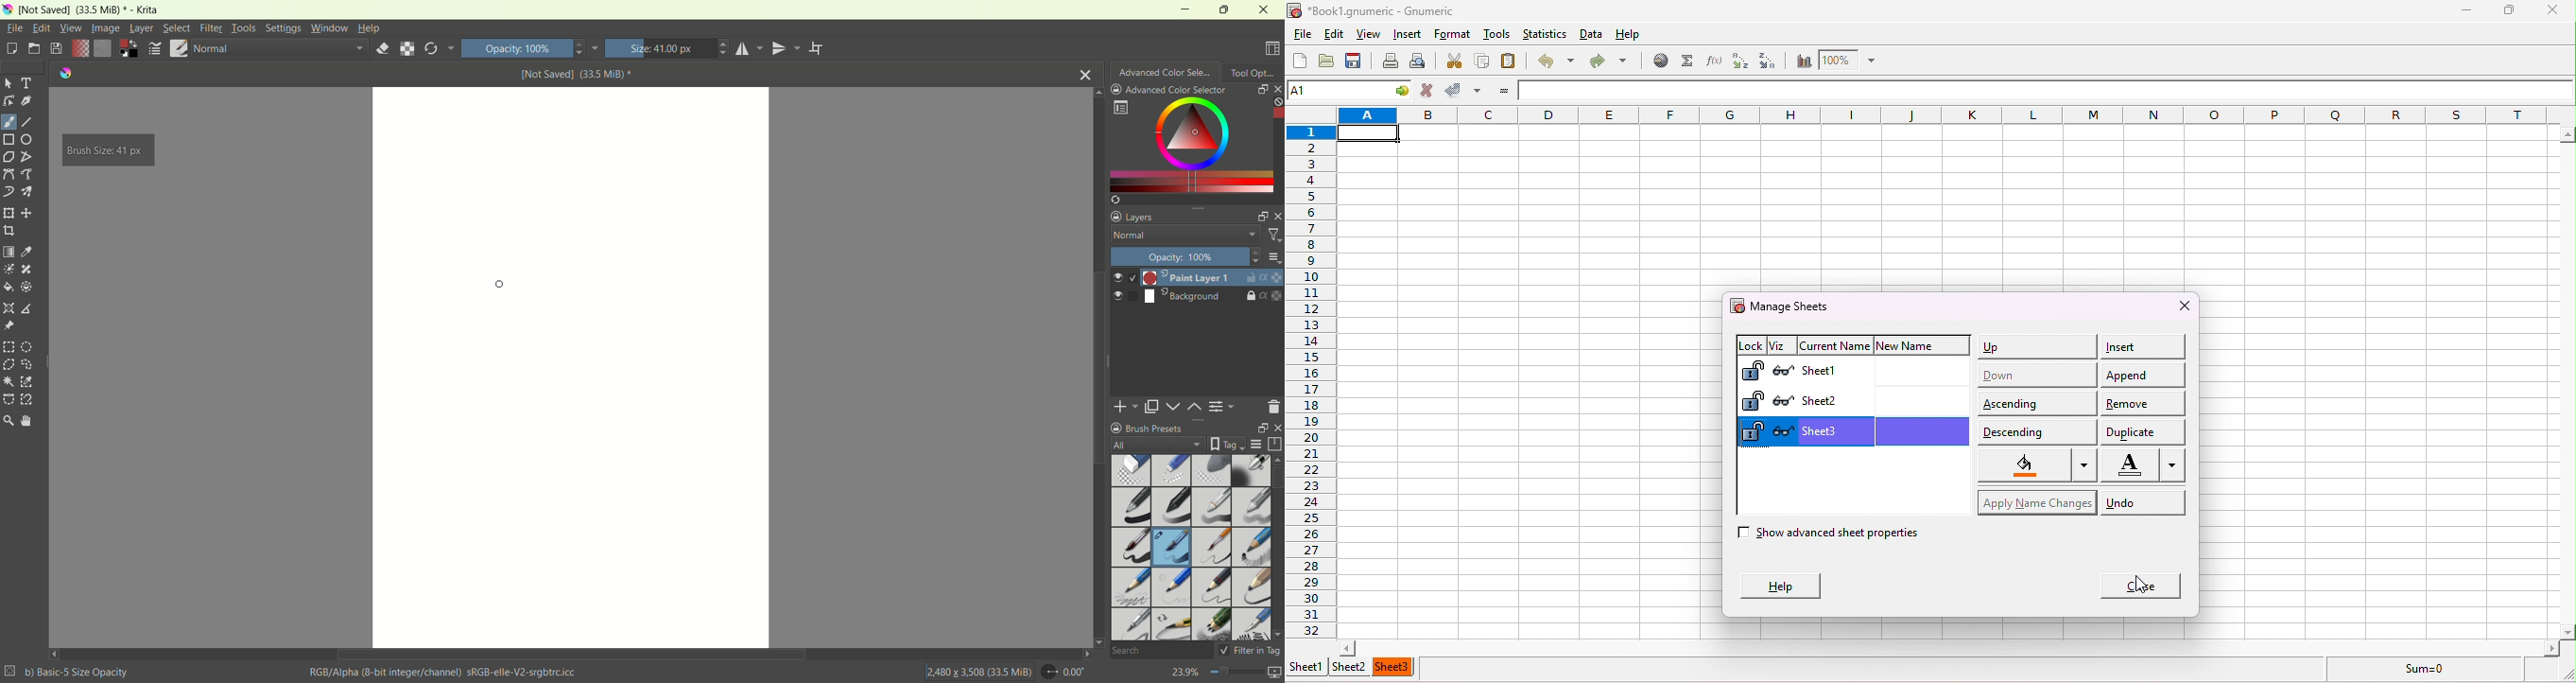 The height and width of the screenshot is (700, 2576). Describe the element at coordinates (1174, 406) in the screenshot. I see `move layer down` at that location.